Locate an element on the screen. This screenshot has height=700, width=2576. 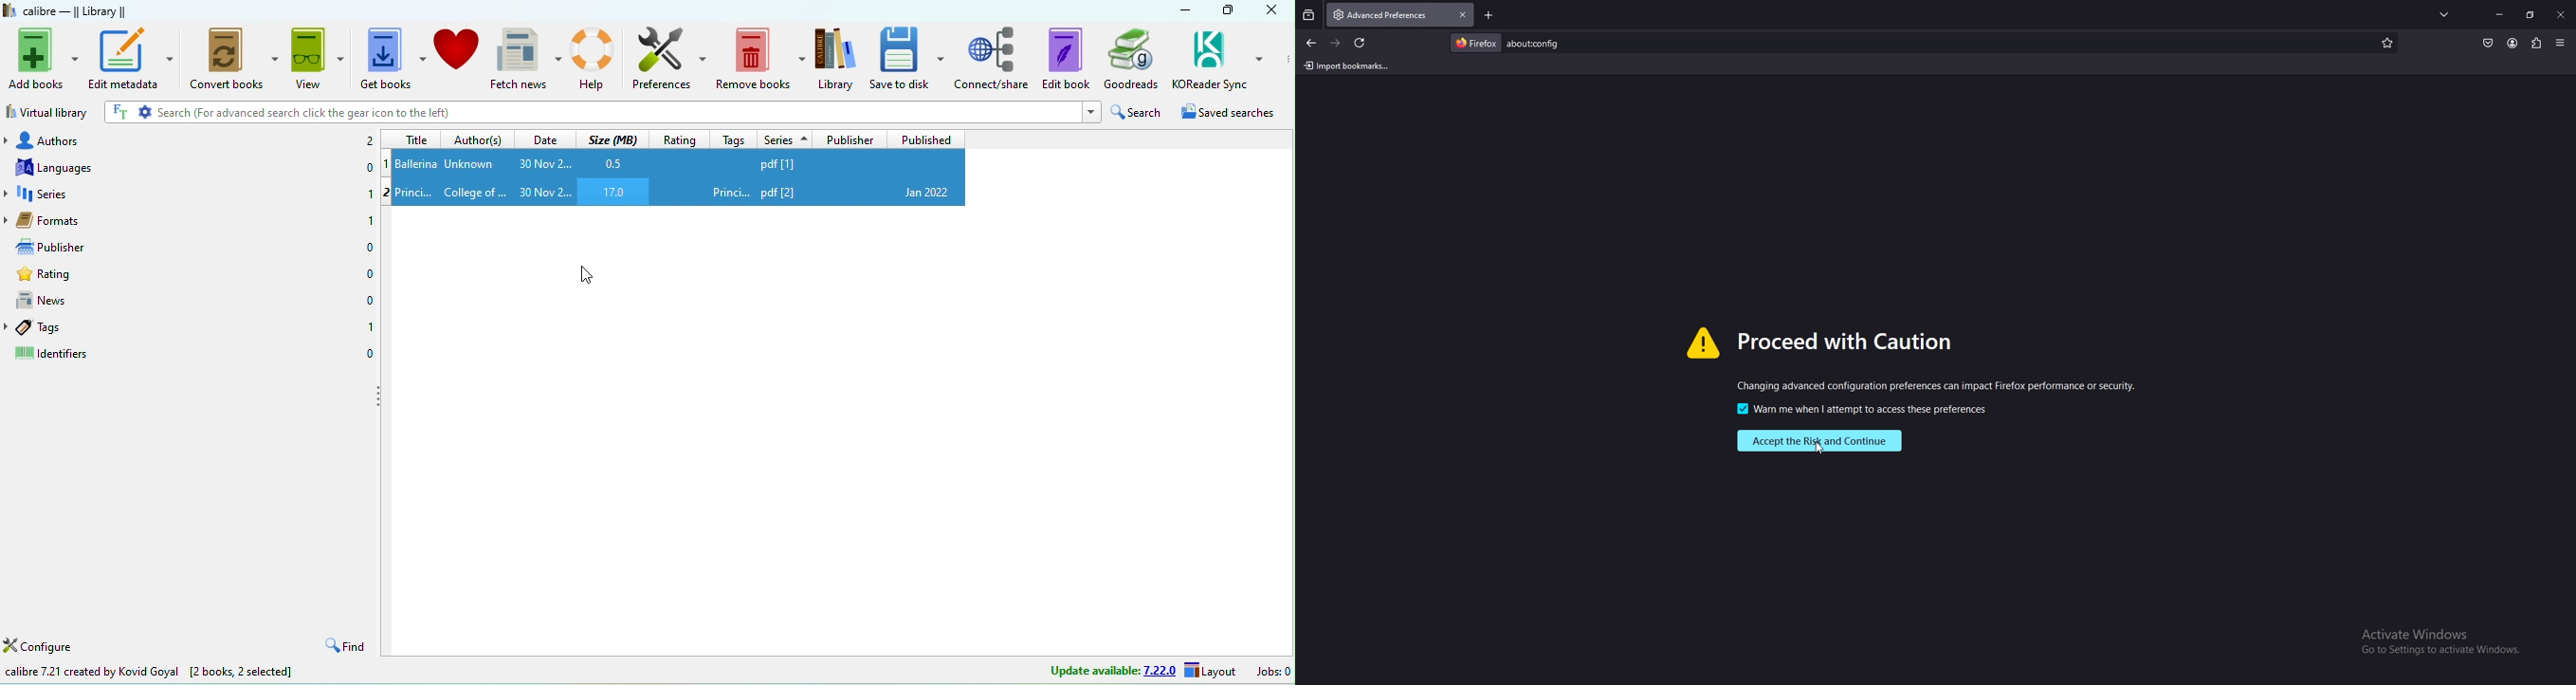
0 is located at coordinates (370, 165).